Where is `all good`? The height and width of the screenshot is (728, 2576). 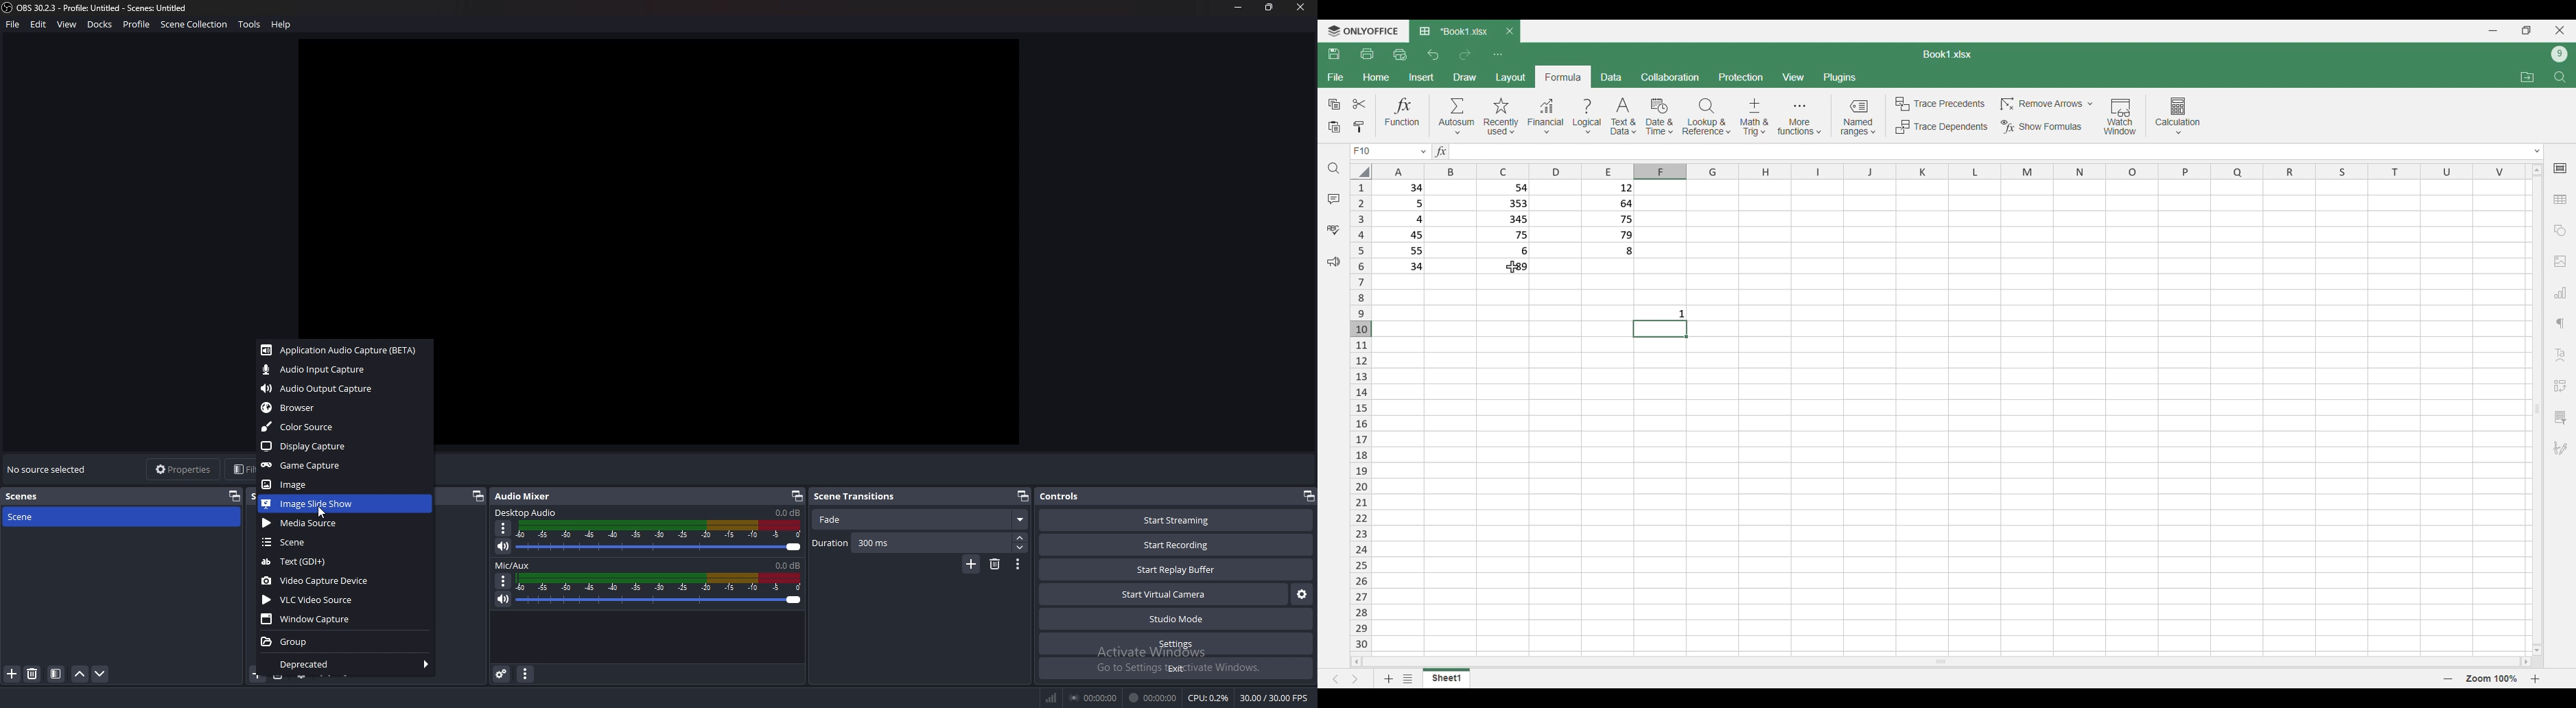 all good is located at coordinates (741, 237).